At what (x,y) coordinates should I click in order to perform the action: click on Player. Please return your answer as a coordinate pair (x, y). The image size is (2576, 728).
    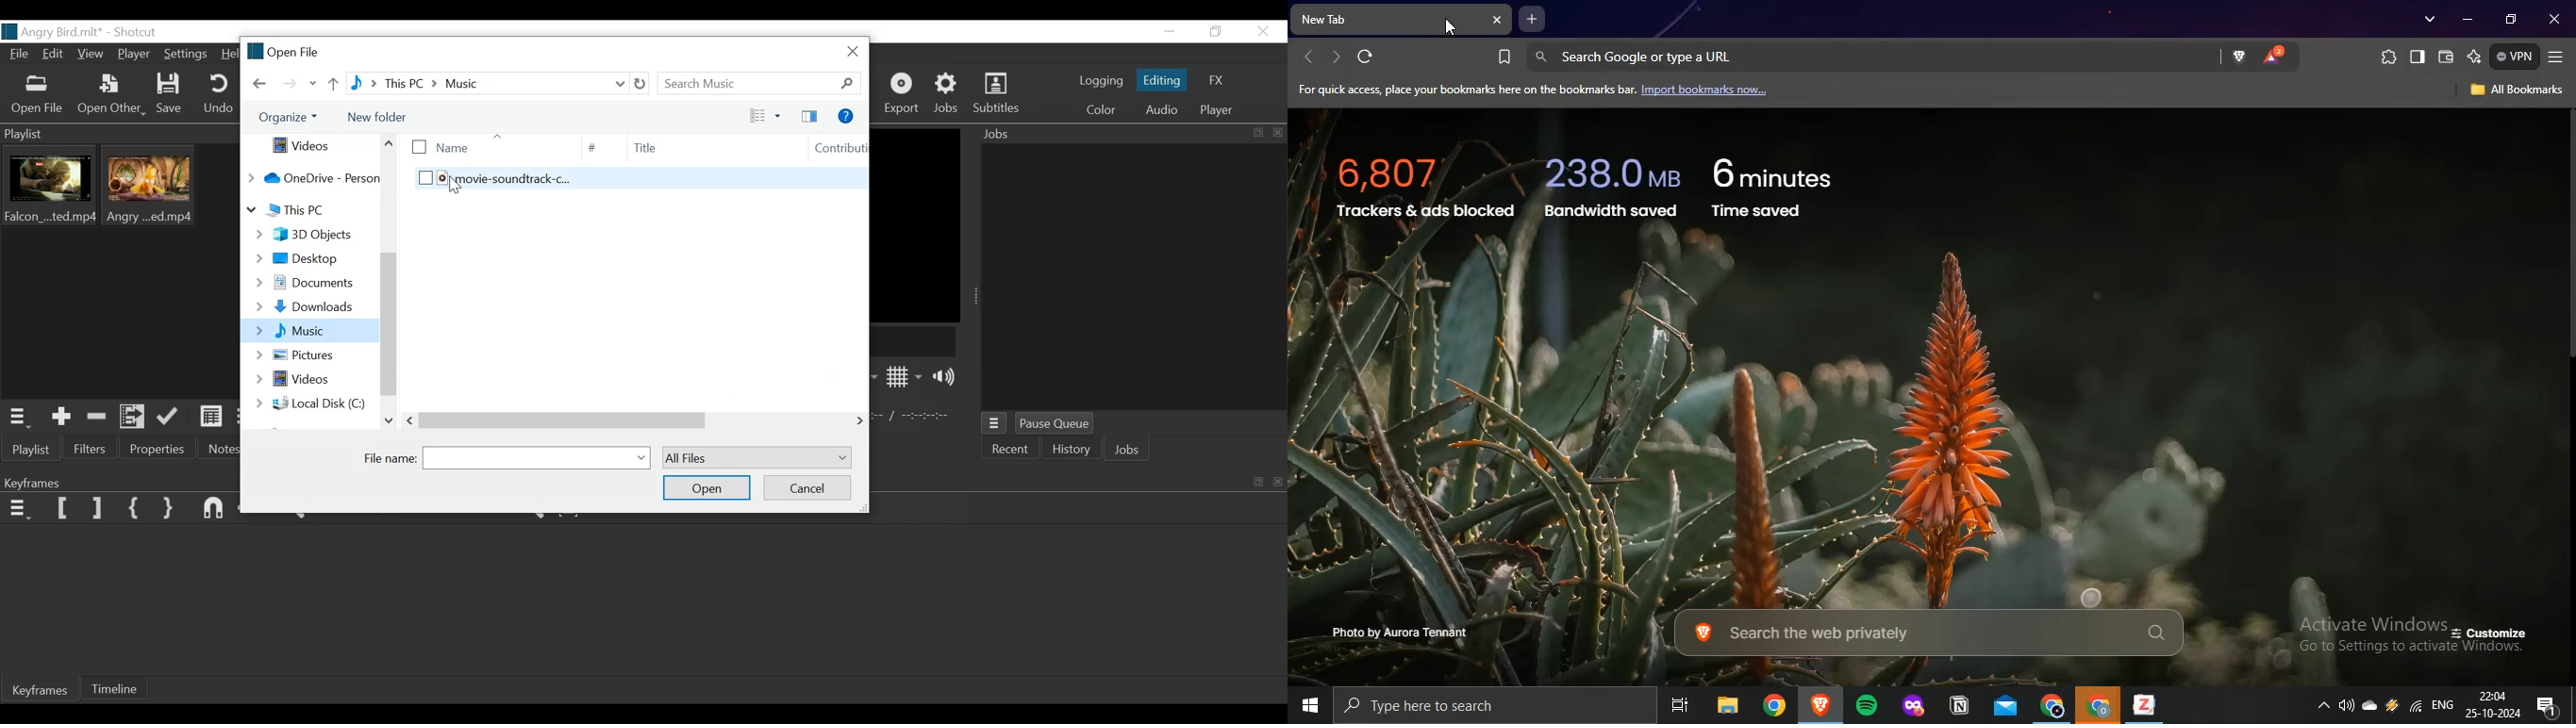
    Looking at the image, I should click on (133, 54).